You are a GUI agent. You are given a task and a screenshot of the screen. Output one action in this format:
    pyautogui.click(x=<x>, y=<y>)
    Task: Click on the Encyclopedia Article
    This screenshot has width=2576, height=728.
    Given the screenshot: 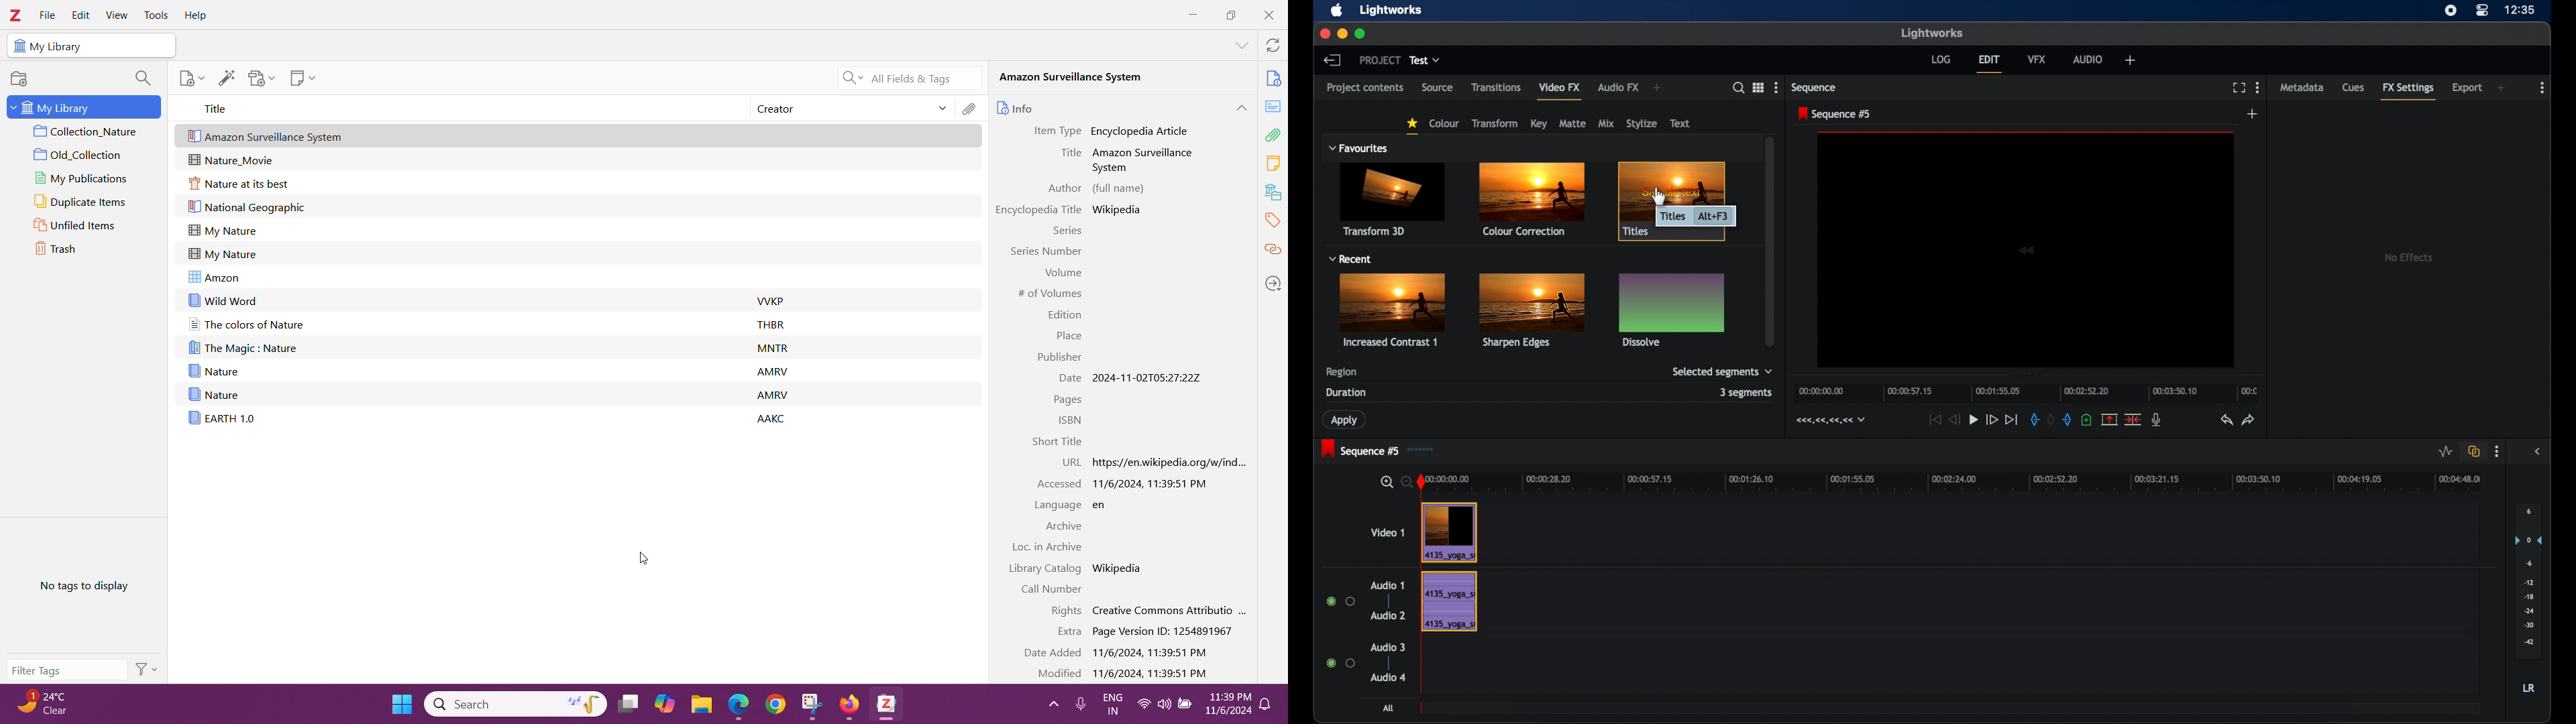 What is the action you would take?
    pyautogui.click(x=1143, y=131)
    